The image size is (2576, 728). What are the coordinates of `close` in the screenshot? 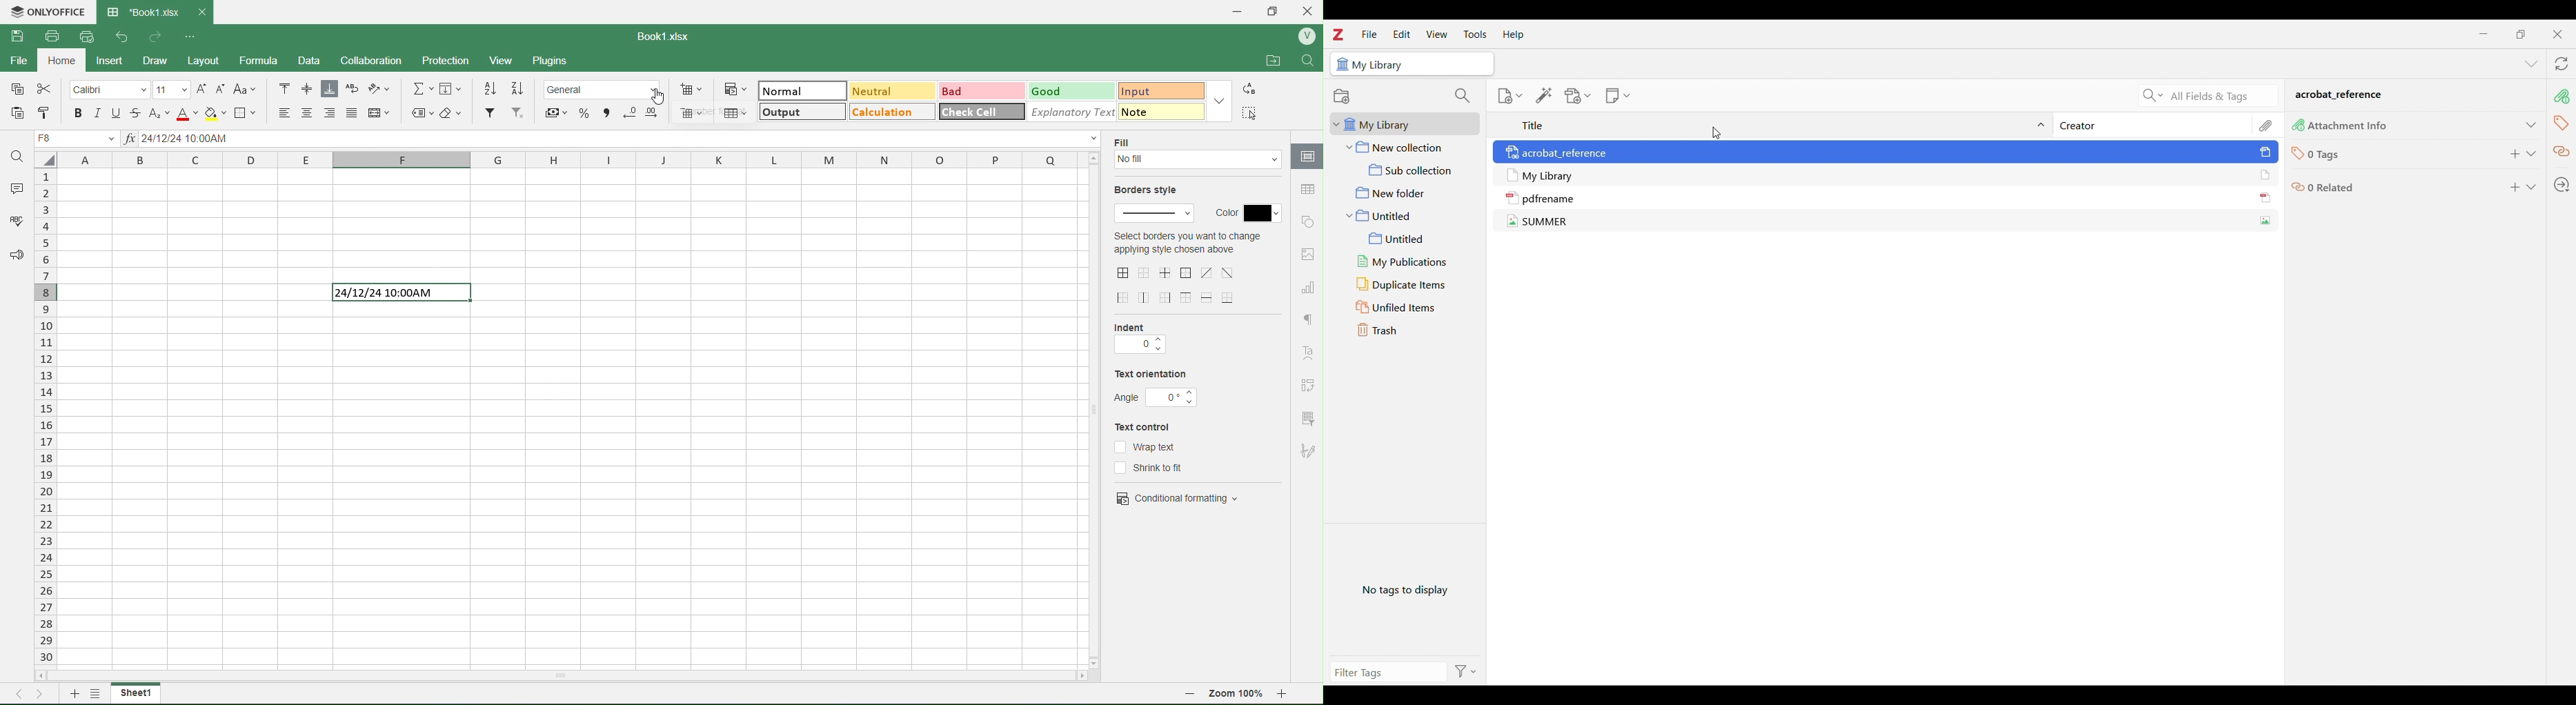 It's located at (1312, 10).